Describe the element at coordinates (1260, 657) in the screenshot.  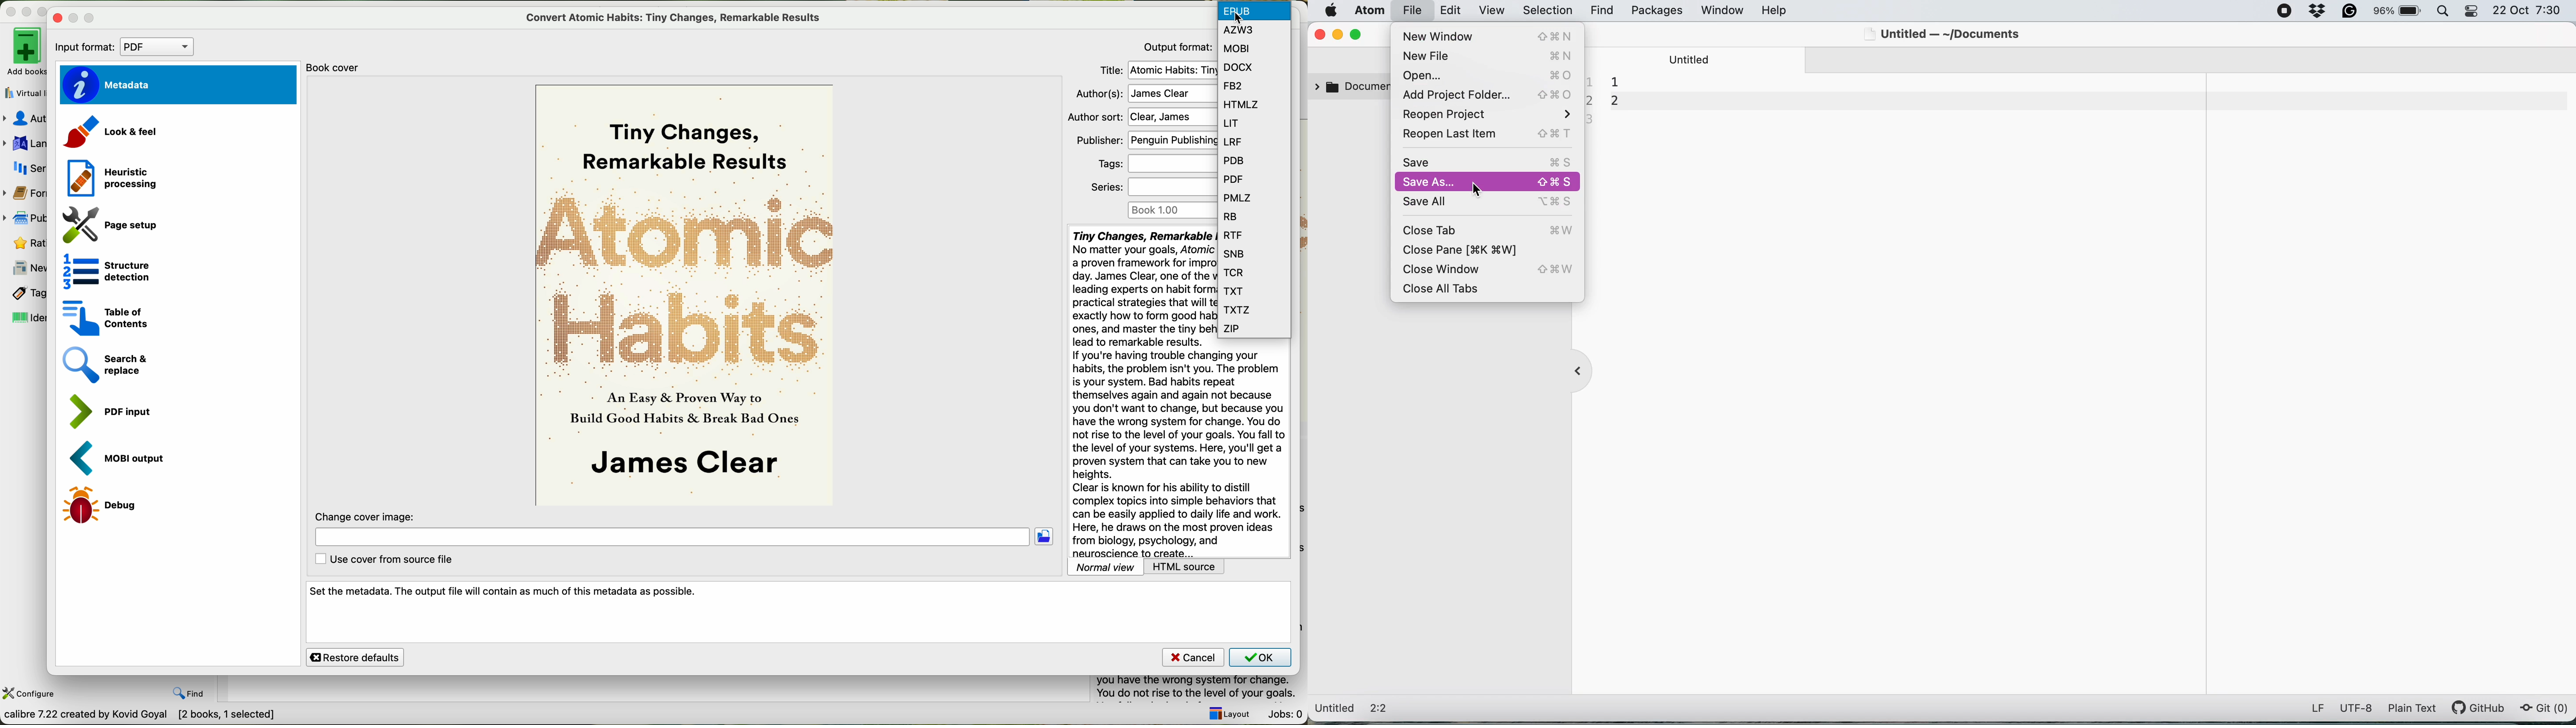
I see `OK button` at that location.